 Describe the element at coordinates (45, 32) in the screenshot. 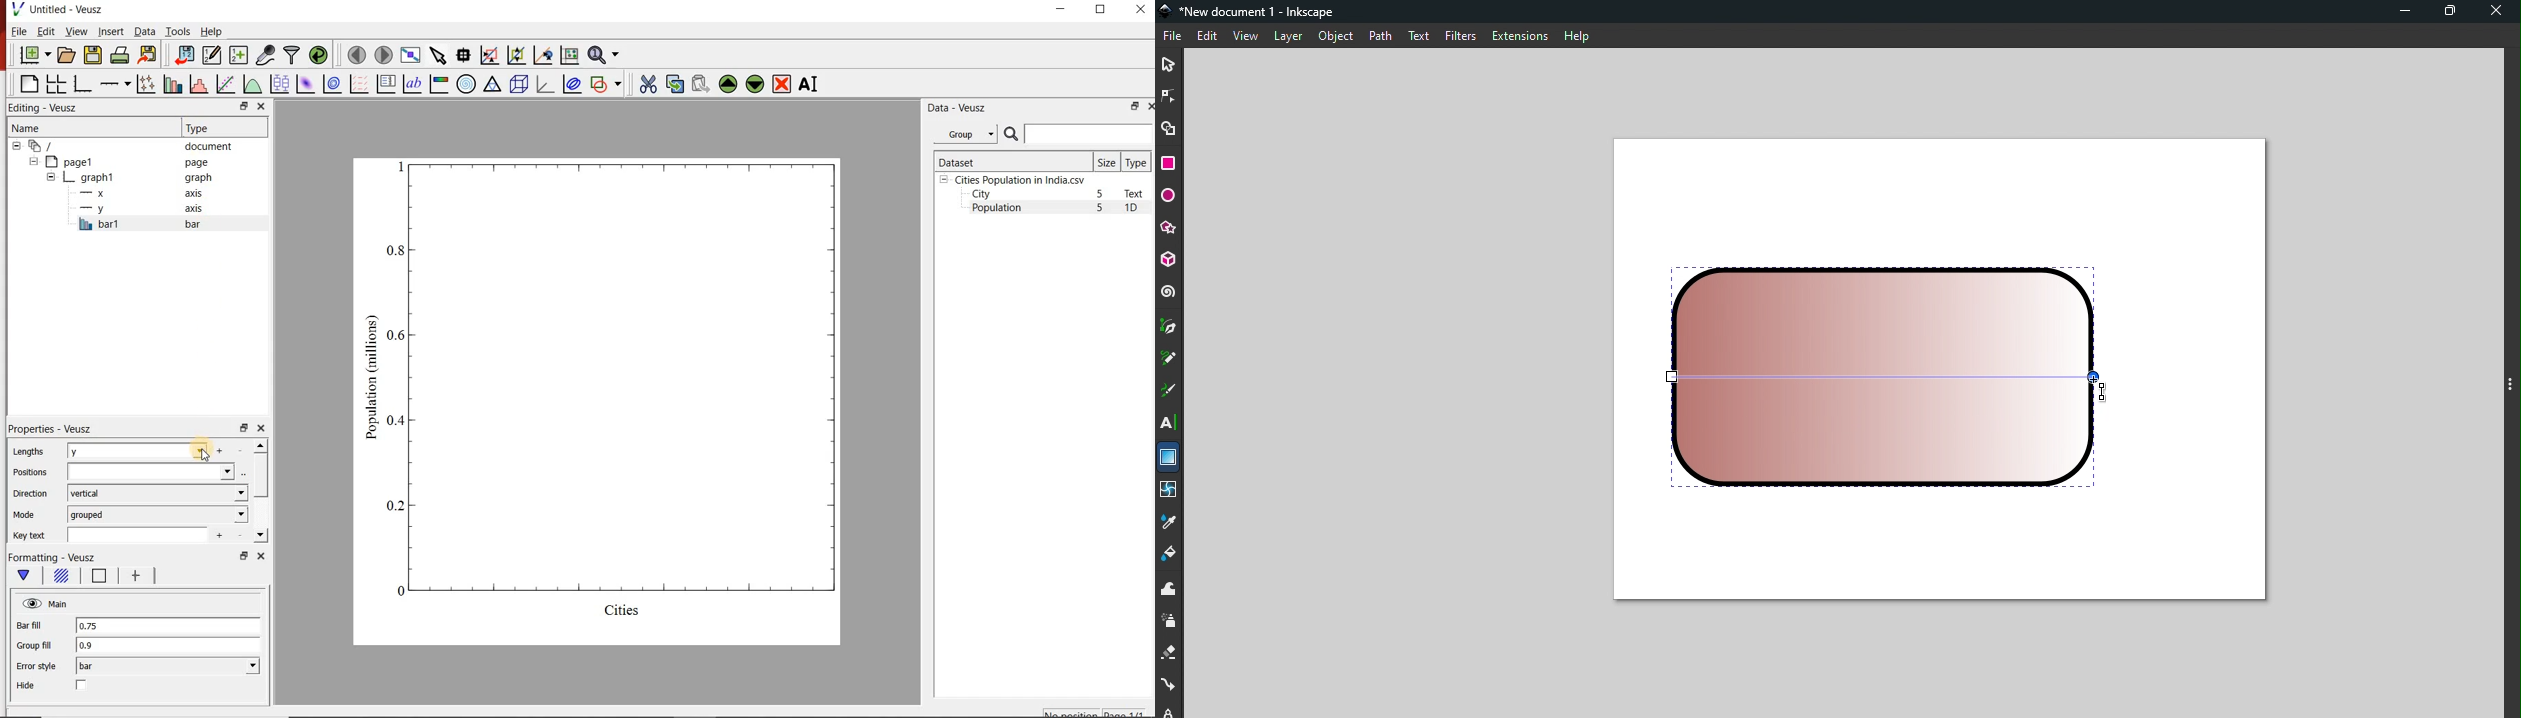

I see `Edit` at that location.